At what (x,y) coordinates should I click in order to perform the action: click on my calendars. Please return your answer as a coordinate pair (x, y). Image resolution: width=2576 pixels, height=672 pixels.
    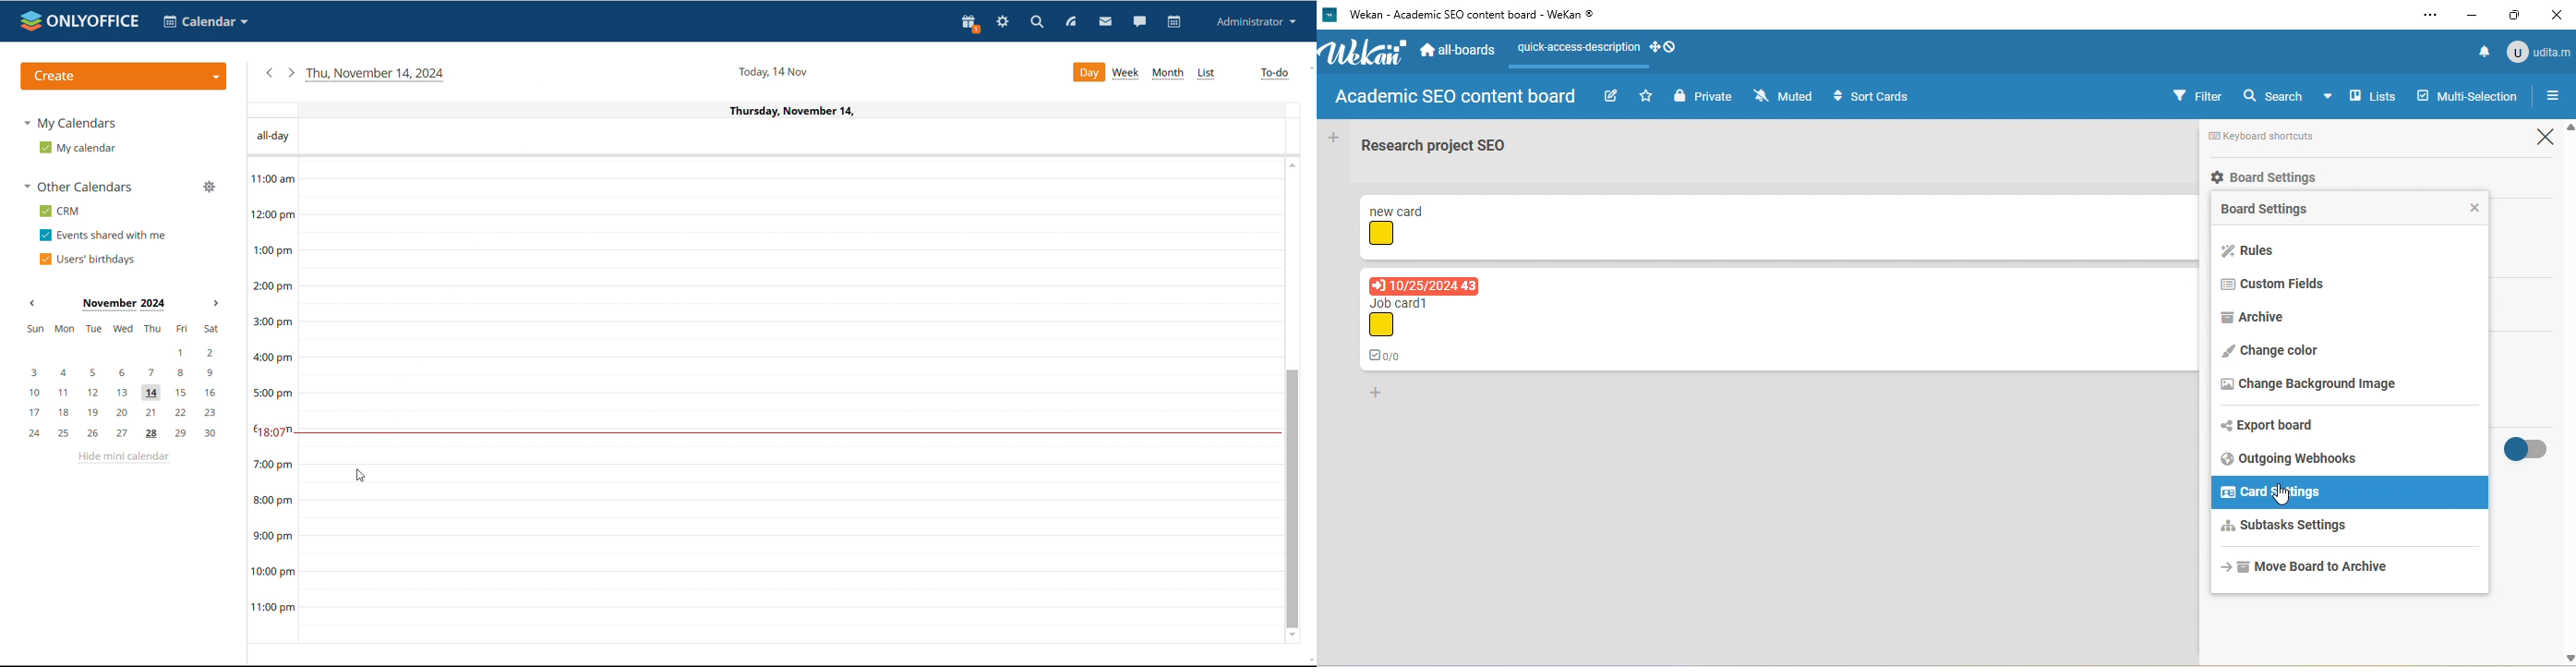
    Looking at the image, I should click on (70, 123).